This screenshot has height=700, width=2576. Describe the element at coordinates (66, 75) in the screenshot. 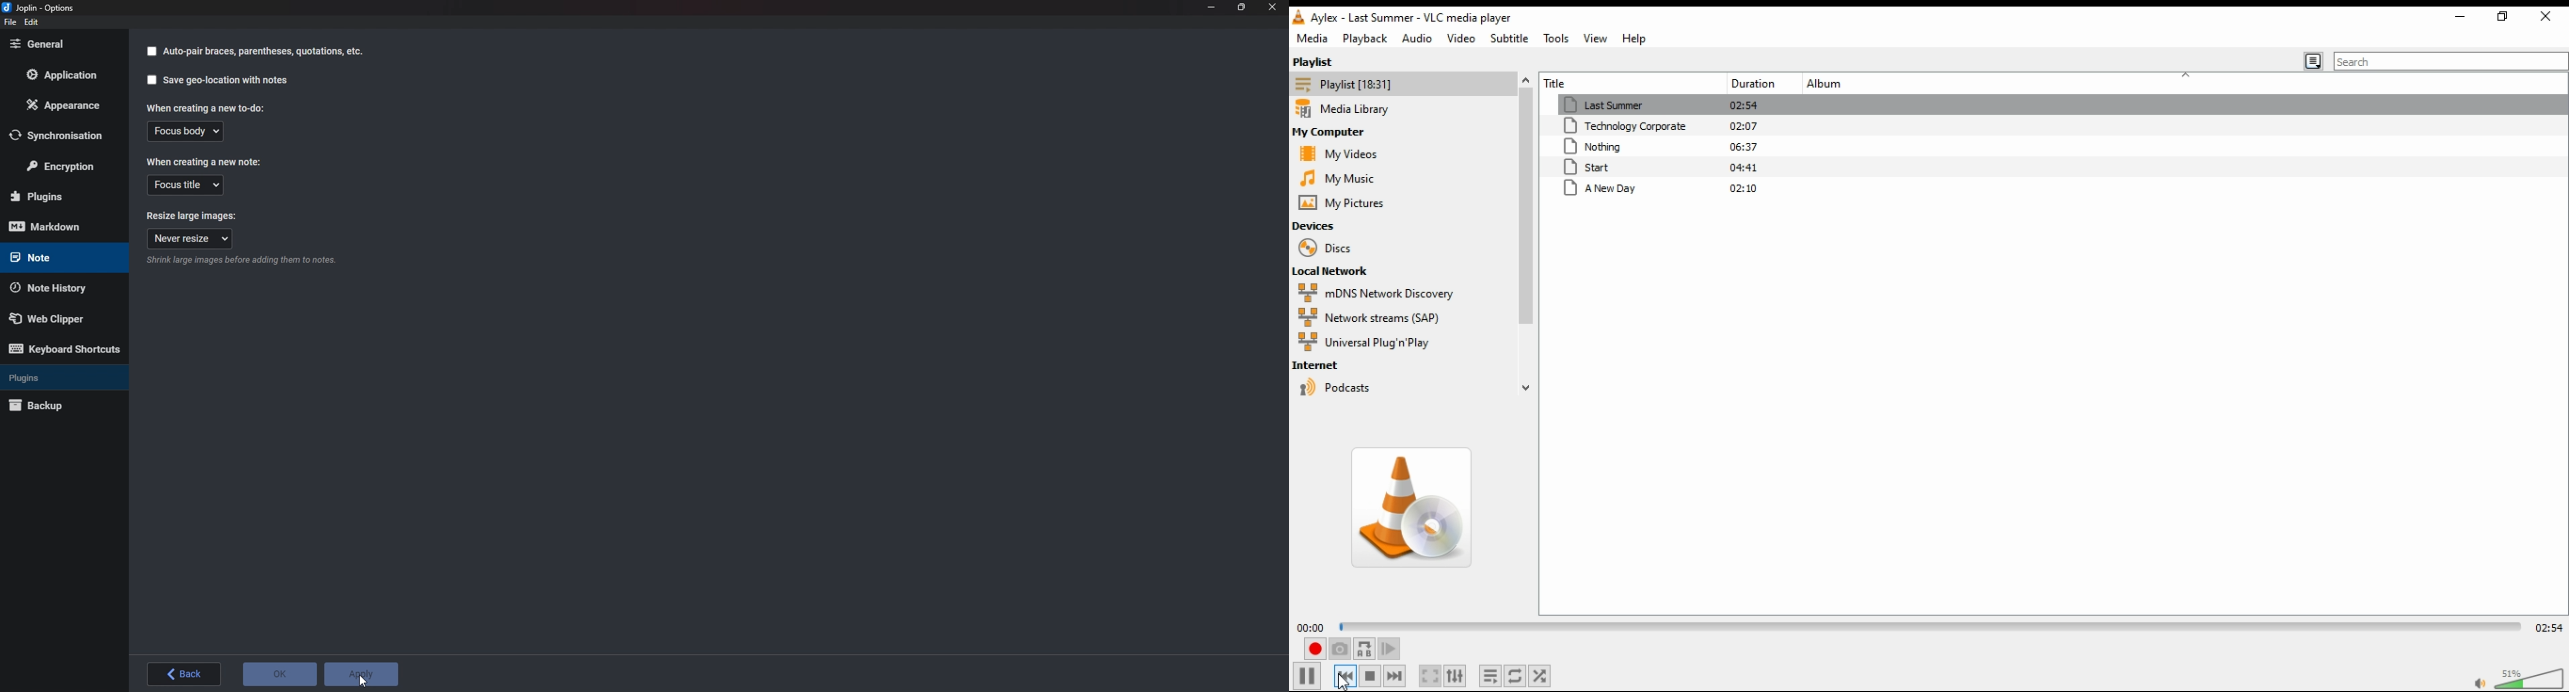

I see `Application` at that location.